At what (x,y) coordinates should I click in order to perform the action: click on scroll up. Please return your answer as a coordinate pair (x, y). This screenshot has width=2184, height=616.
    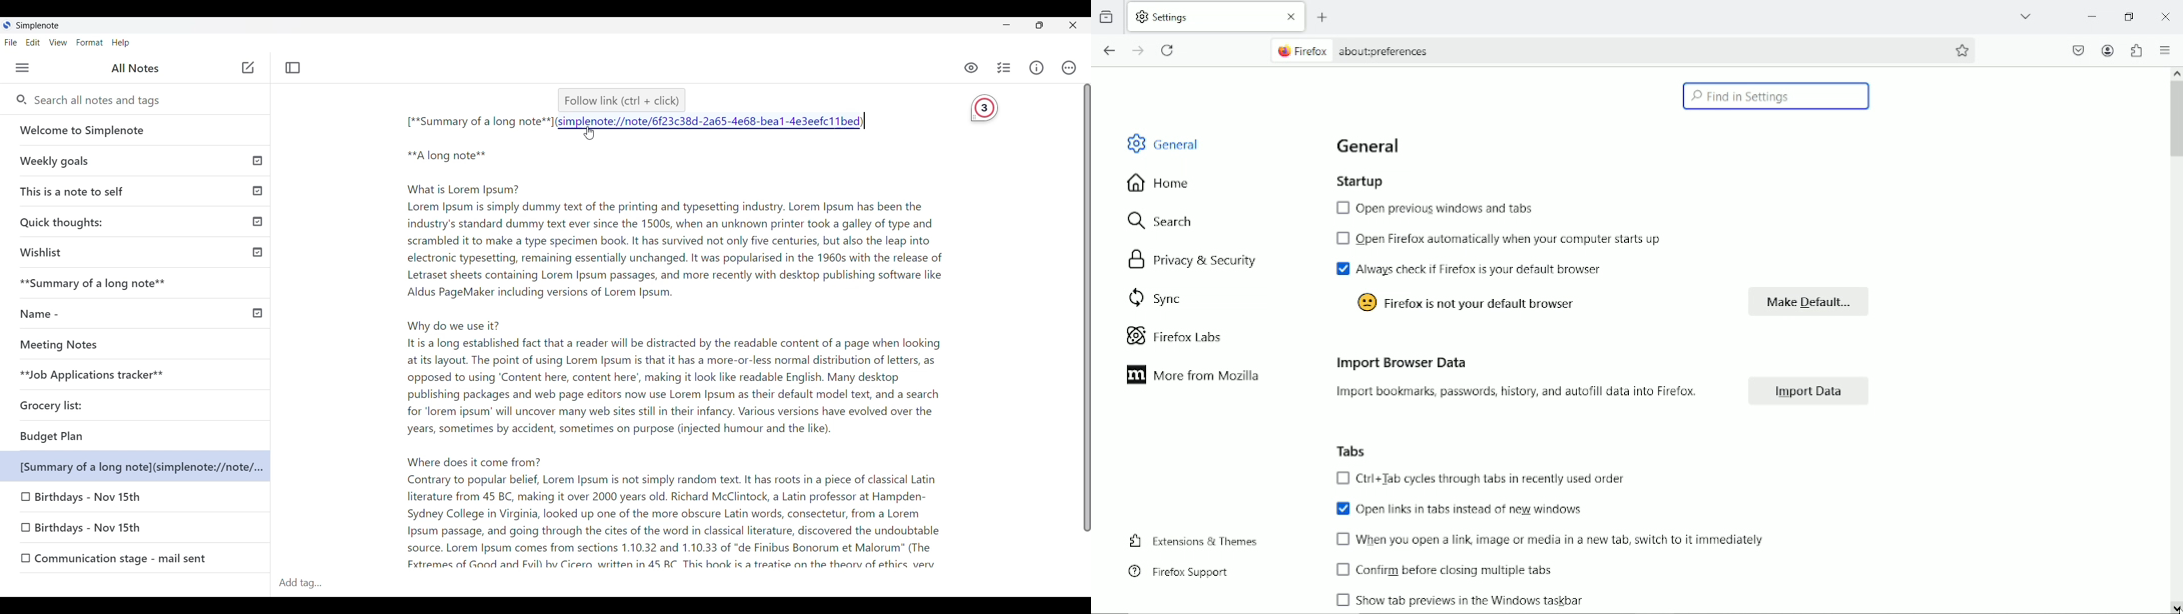
    Looking at the image, I should click on (2176, 73).